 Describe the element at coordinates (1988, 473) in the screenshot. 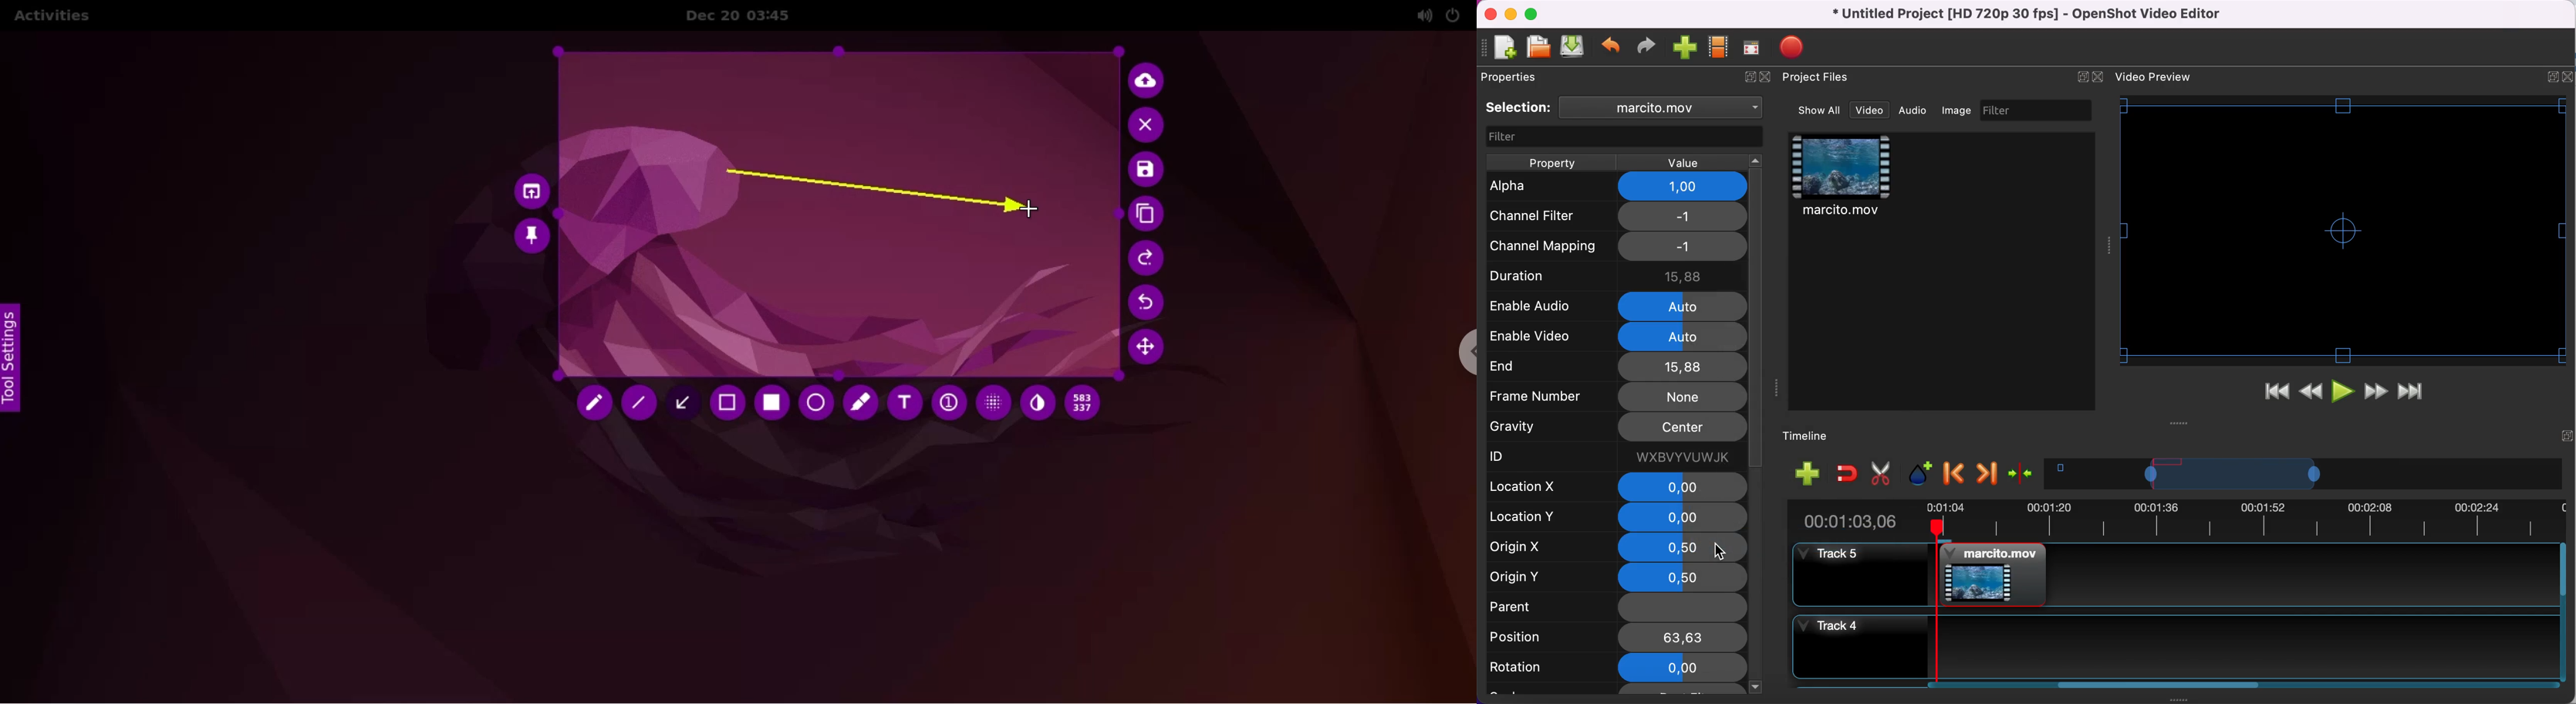

I see `next marker` at that location.